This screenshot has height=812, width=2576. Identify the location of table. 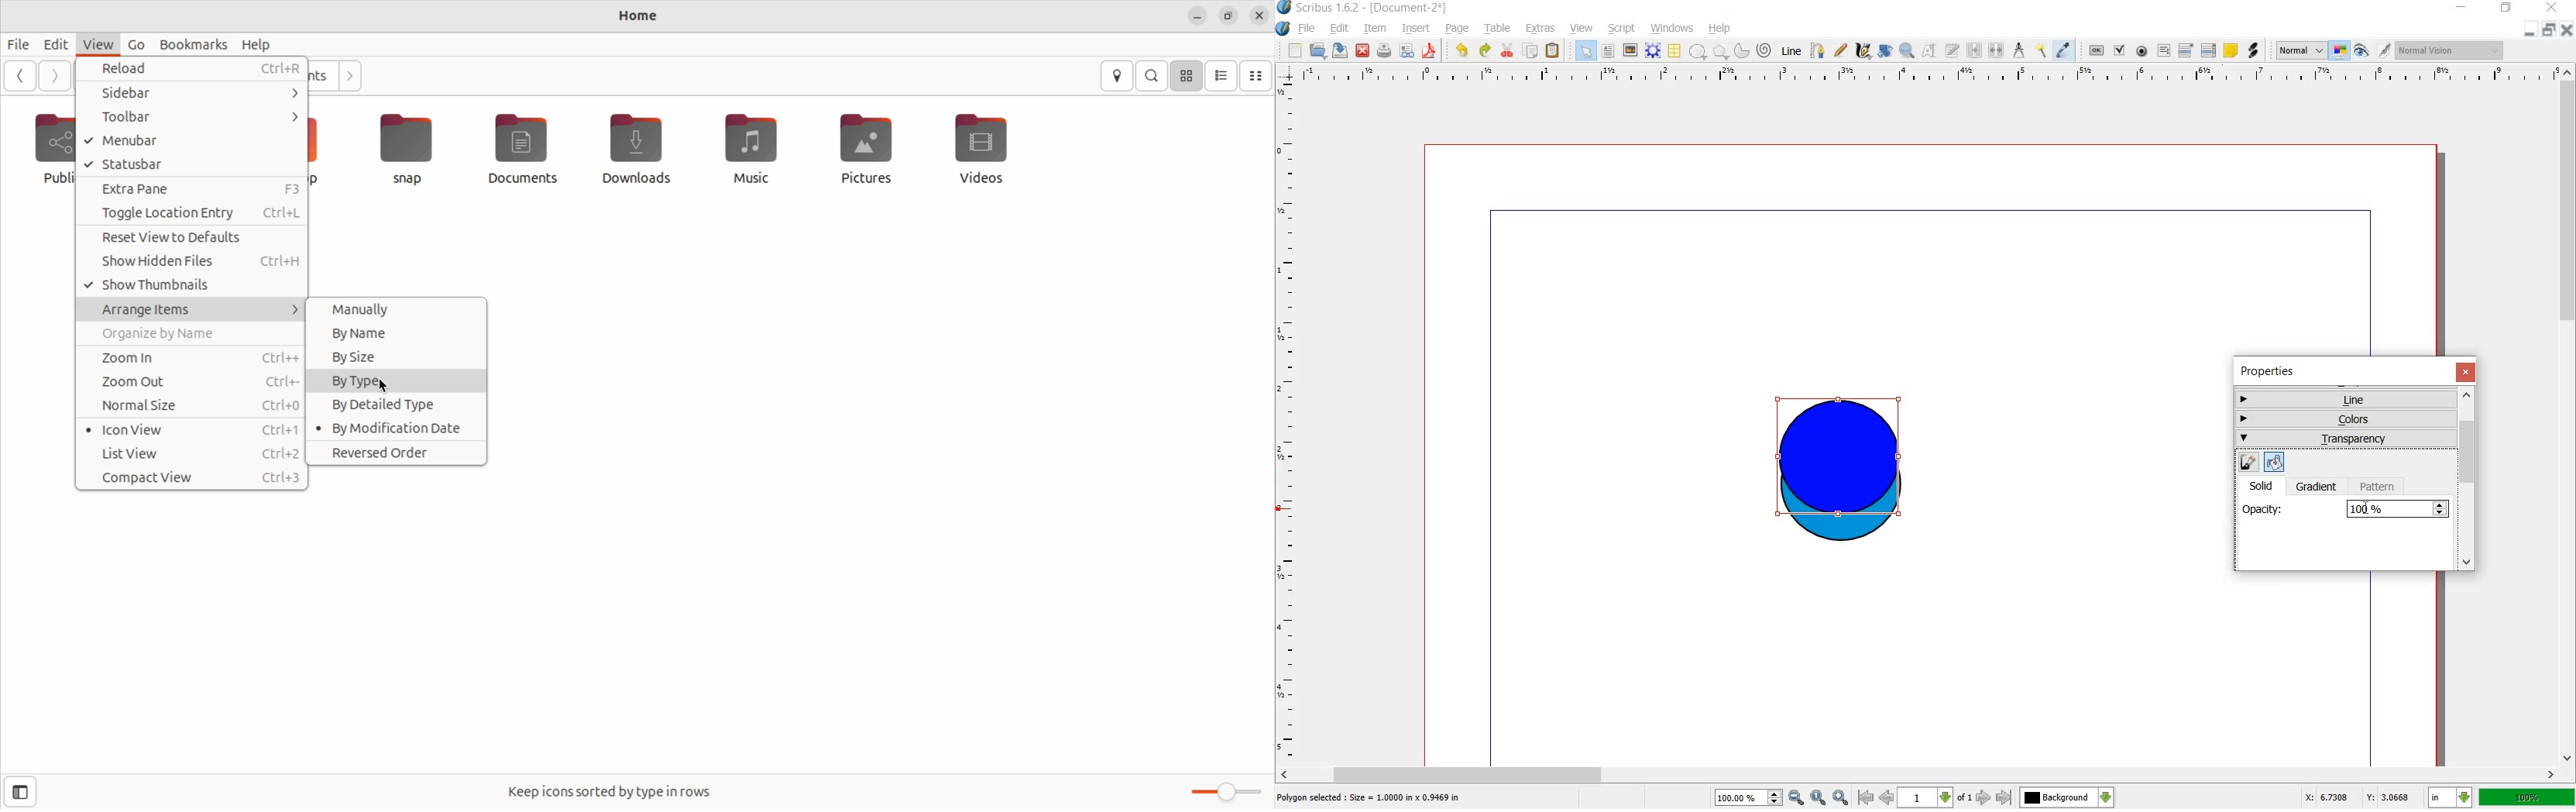
(1674, 51).